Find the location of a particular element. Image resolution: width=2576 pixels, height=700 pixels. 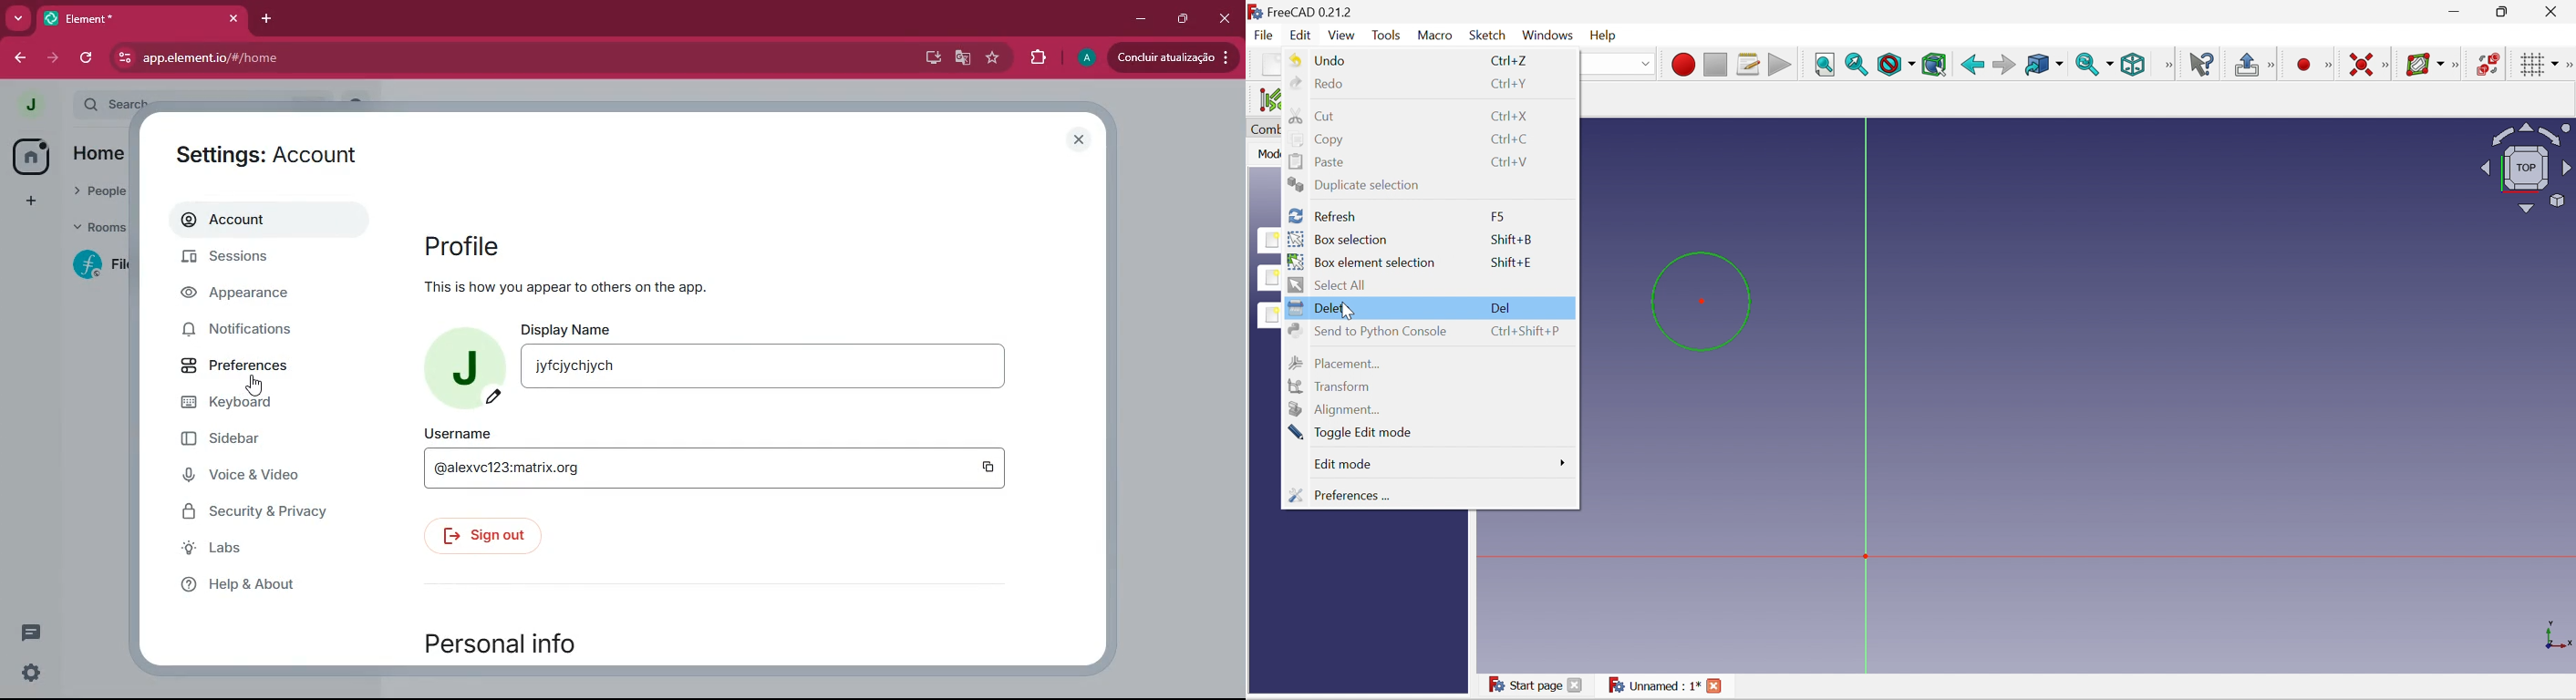

Constrain coincident is located at coordinates (2361, 64).